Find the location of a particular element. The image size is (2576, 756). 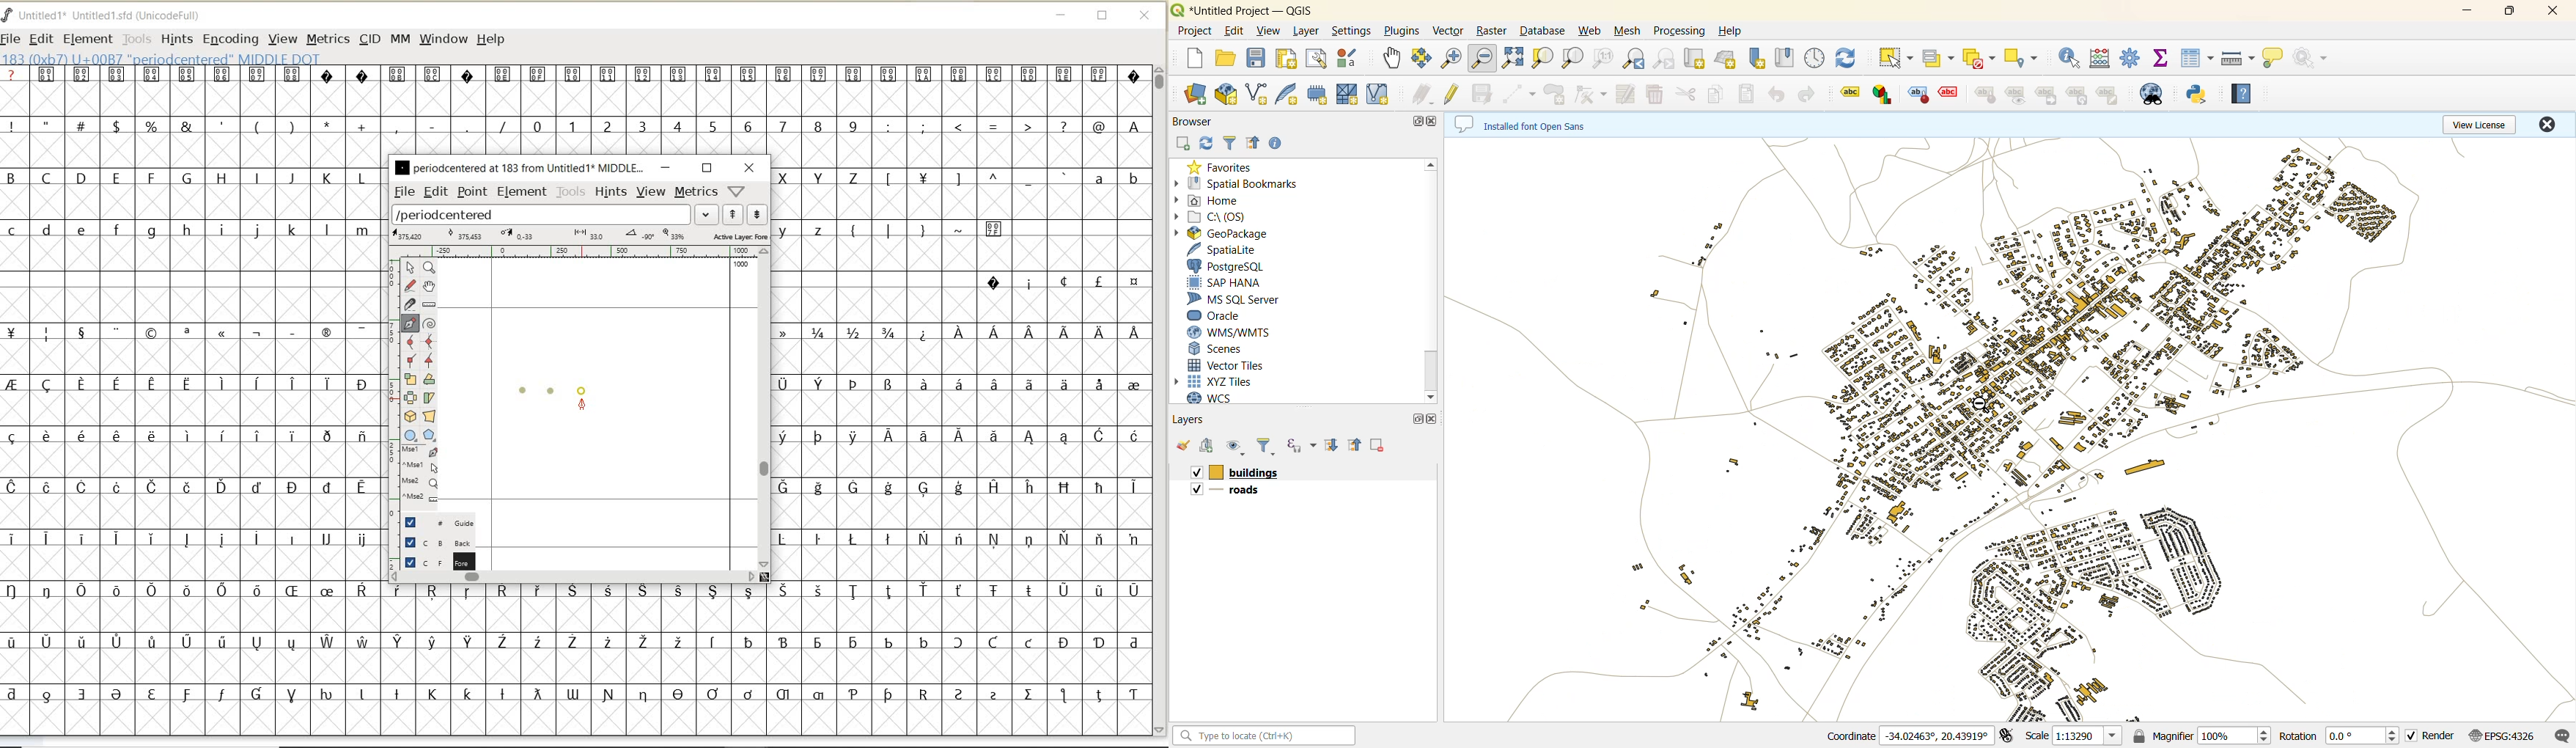

pan map is located at coordinates (1391, 59).